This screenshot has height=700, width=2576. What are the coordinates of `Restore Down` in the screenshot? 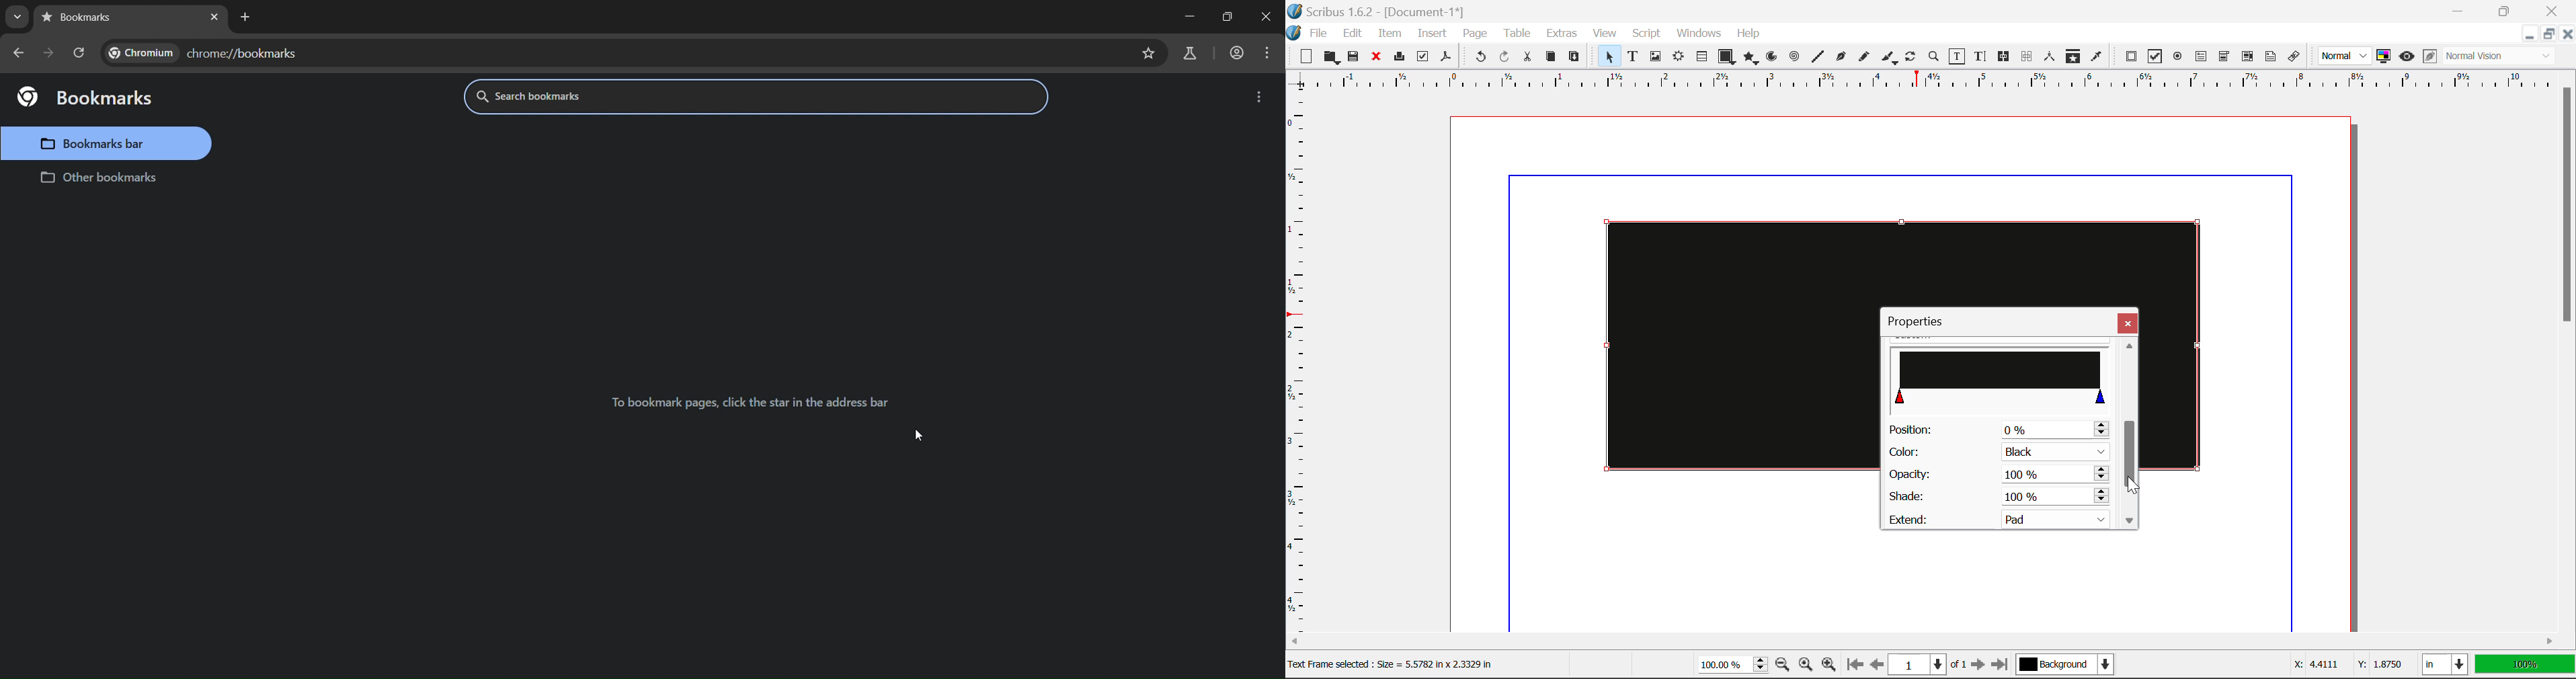 It's located at (2528, 34).